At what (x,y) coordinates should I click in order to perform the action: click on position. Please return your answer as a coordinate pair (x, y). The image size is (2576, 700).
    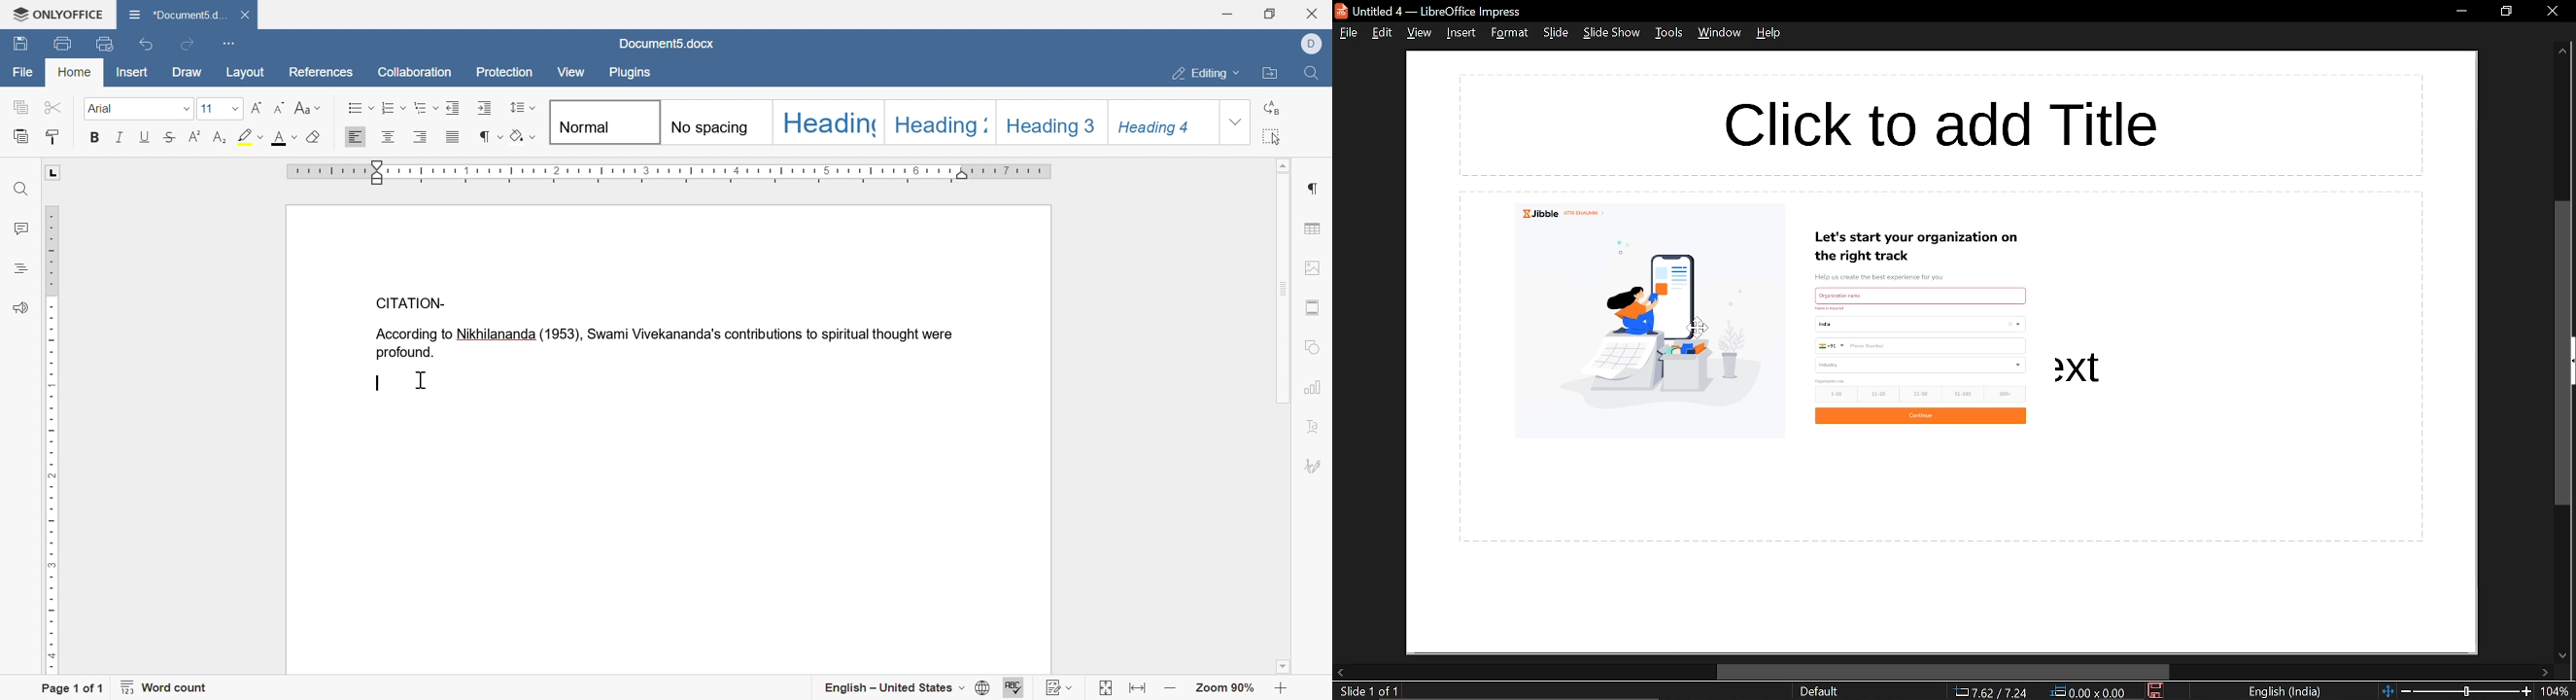
    Looking at the image, I should click on (2091, 692).